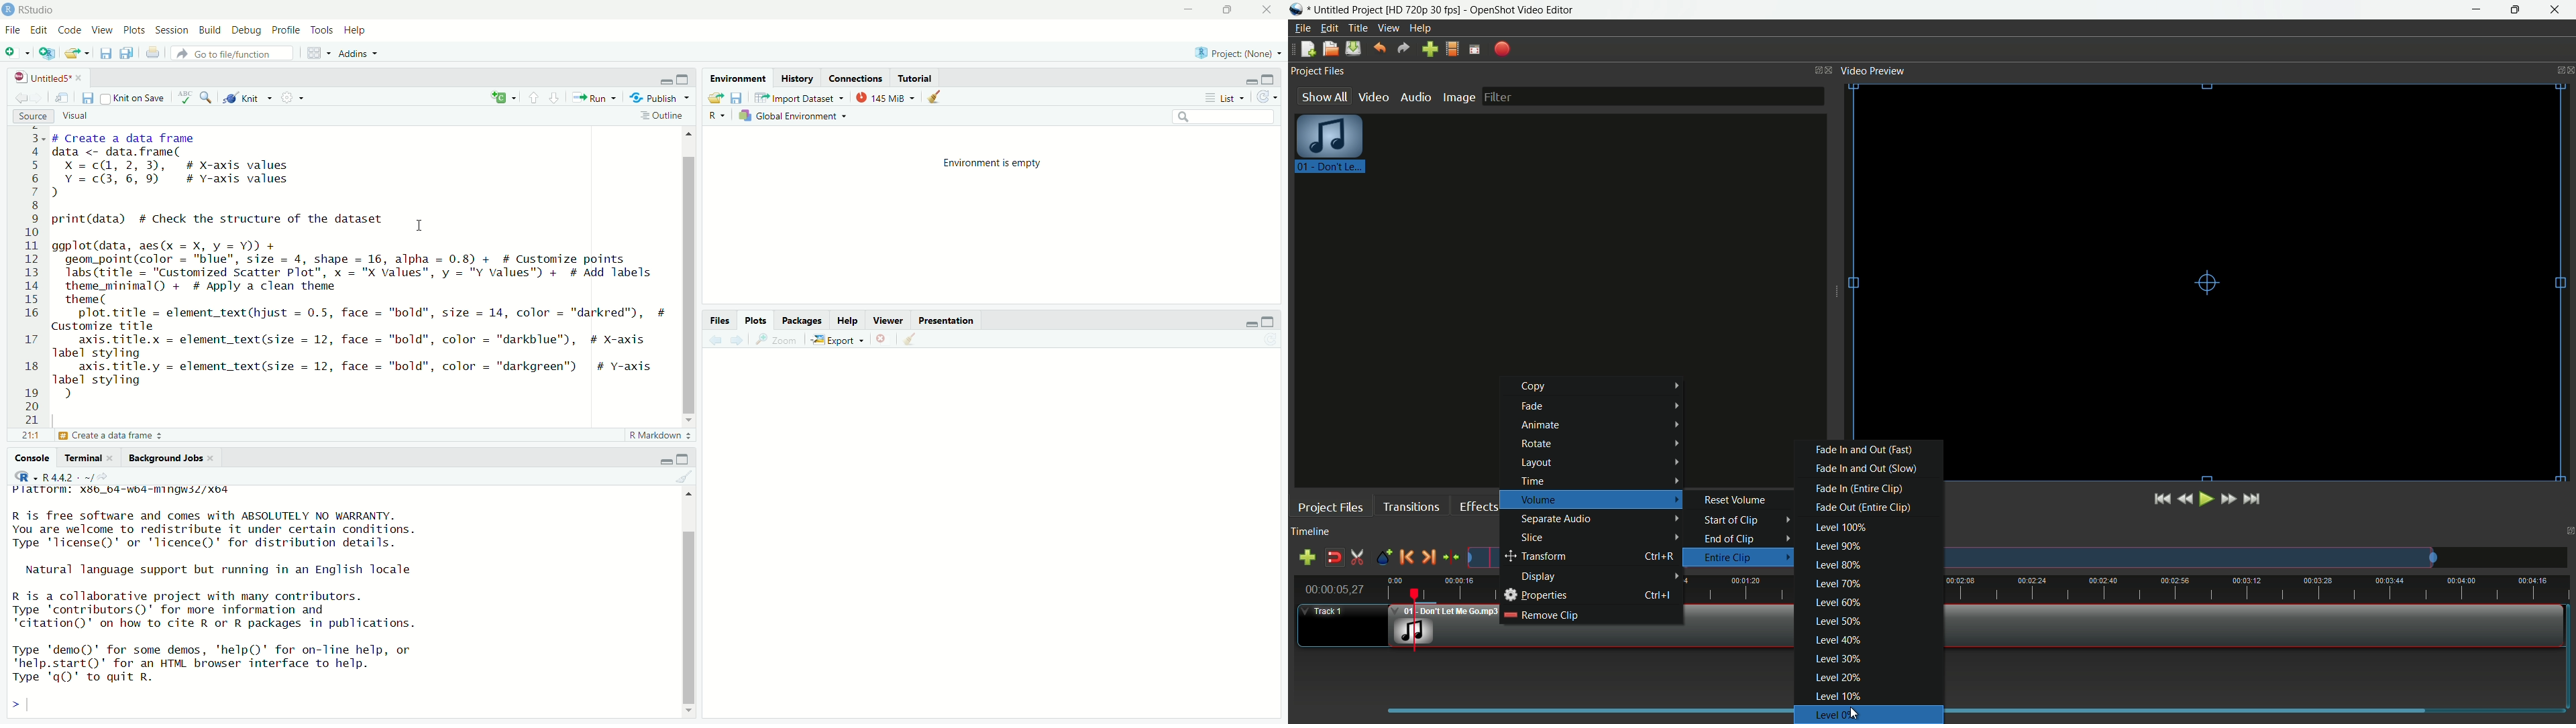 Image resolution: width=2576 pixels, height=728 pixels. I want to click on Go to the previous section/chunk, so click(535, 98).